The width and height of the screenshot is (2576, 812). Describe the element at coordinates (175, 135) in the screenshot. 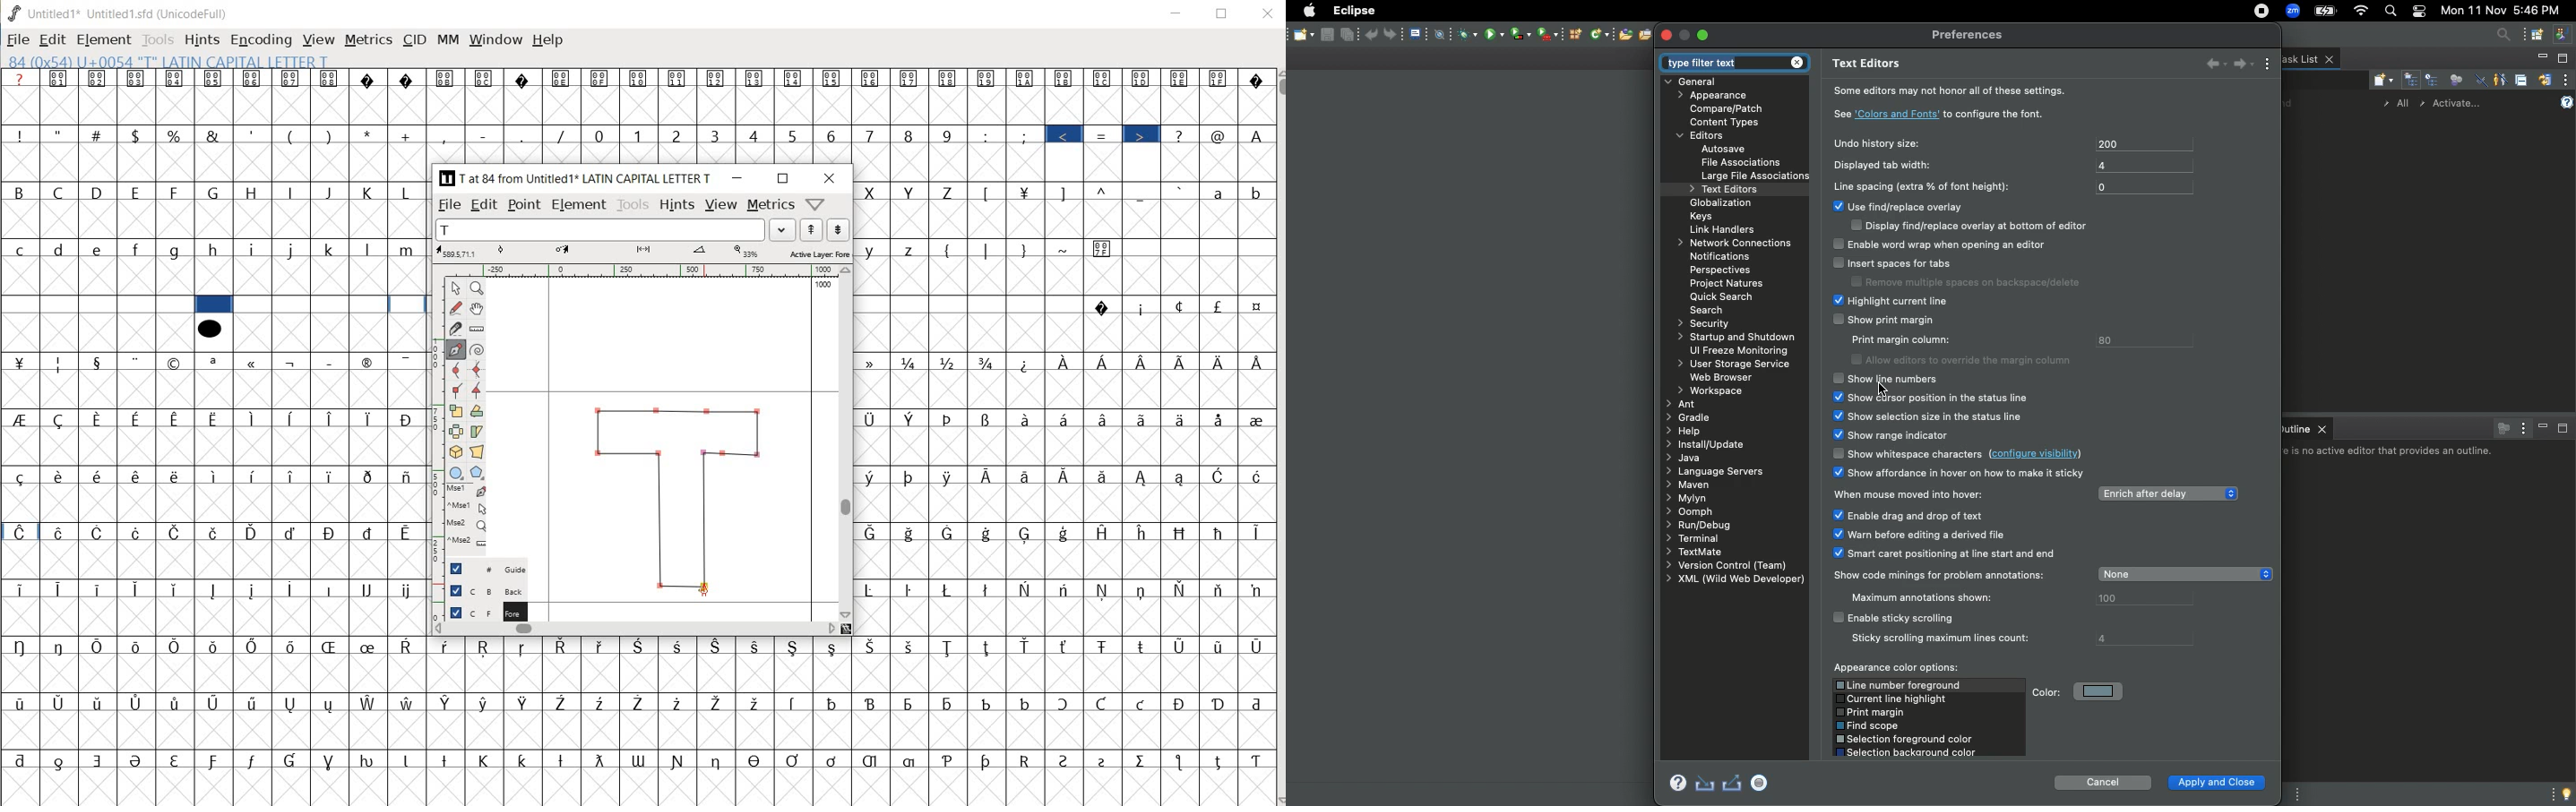

I see `%` at that location.